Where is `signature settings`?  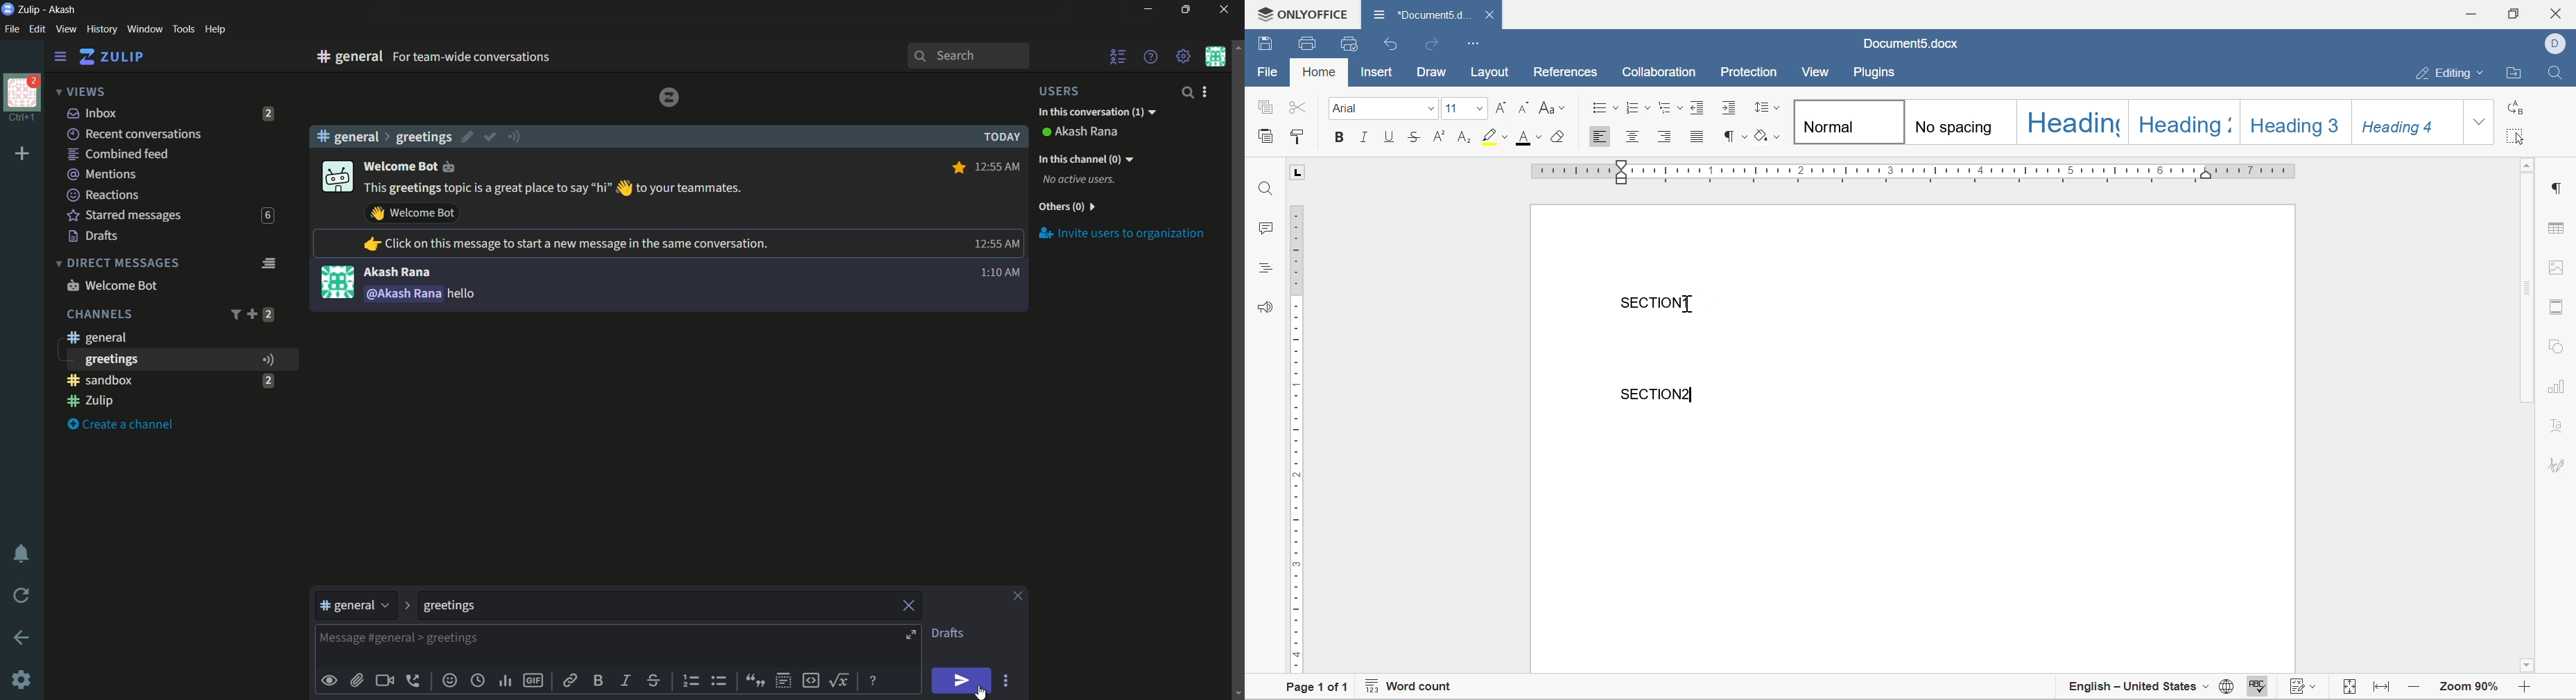
signature settings is located at coordinates (2559, 464).